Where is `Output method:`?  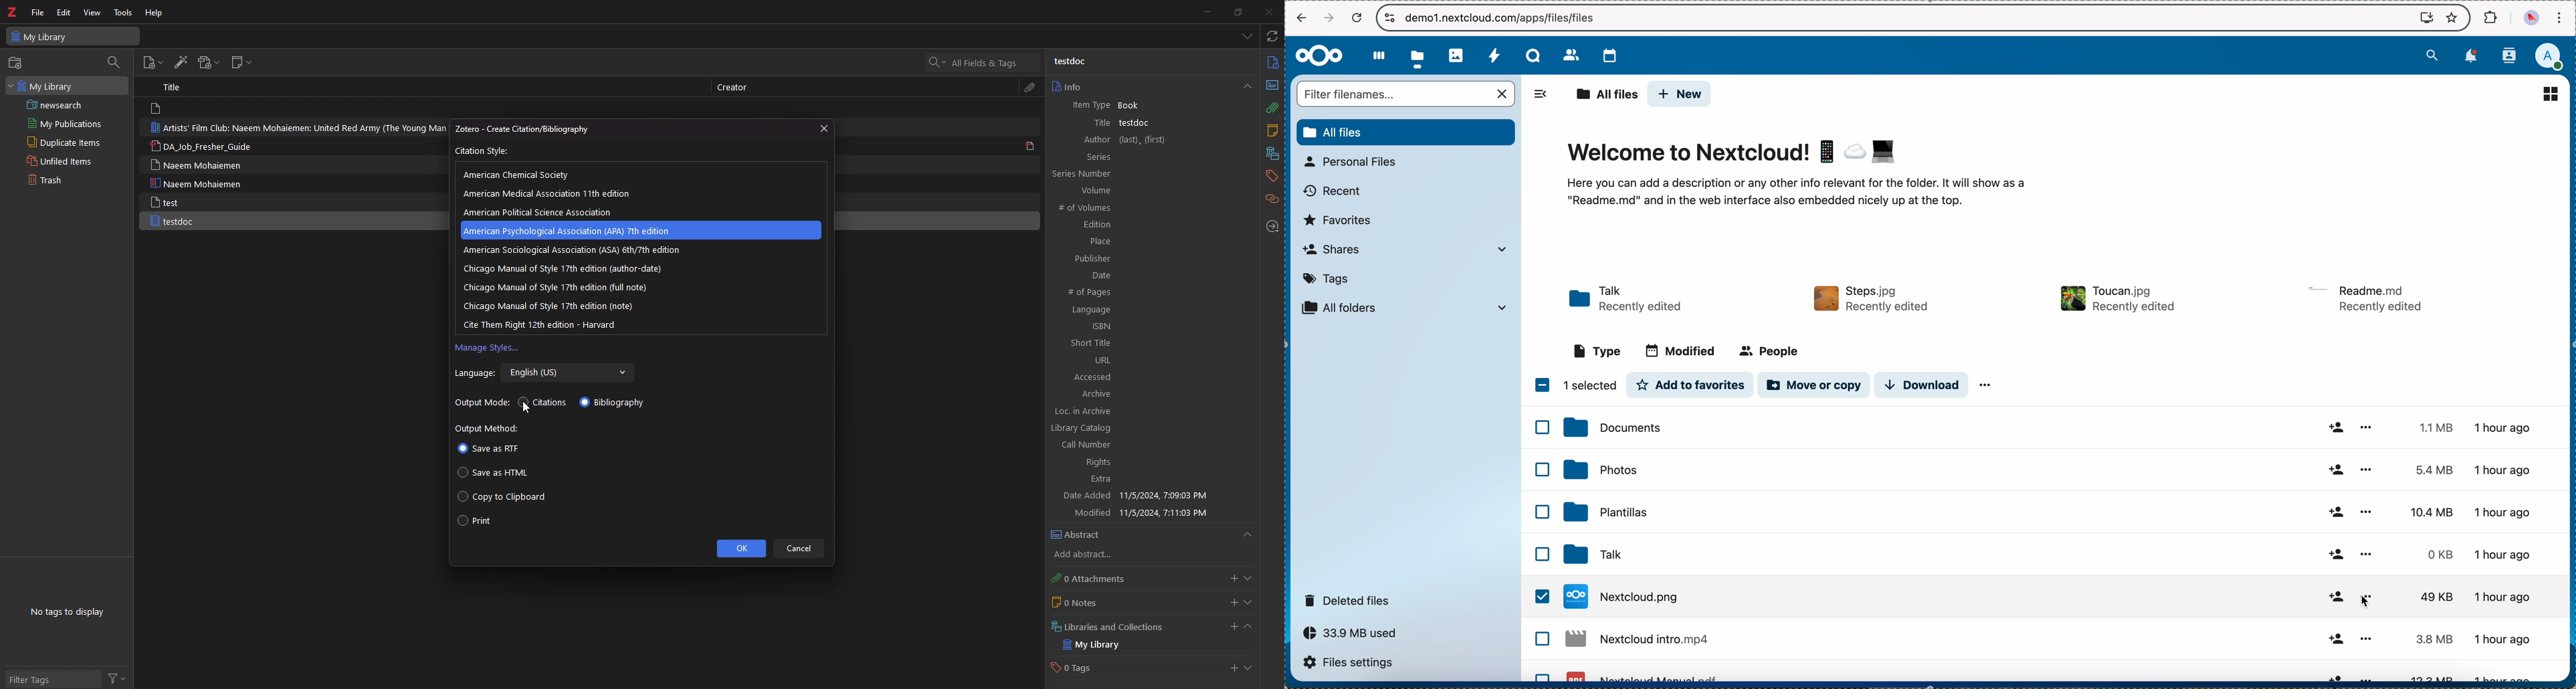
Output method: is located at coordinates (489, 429).